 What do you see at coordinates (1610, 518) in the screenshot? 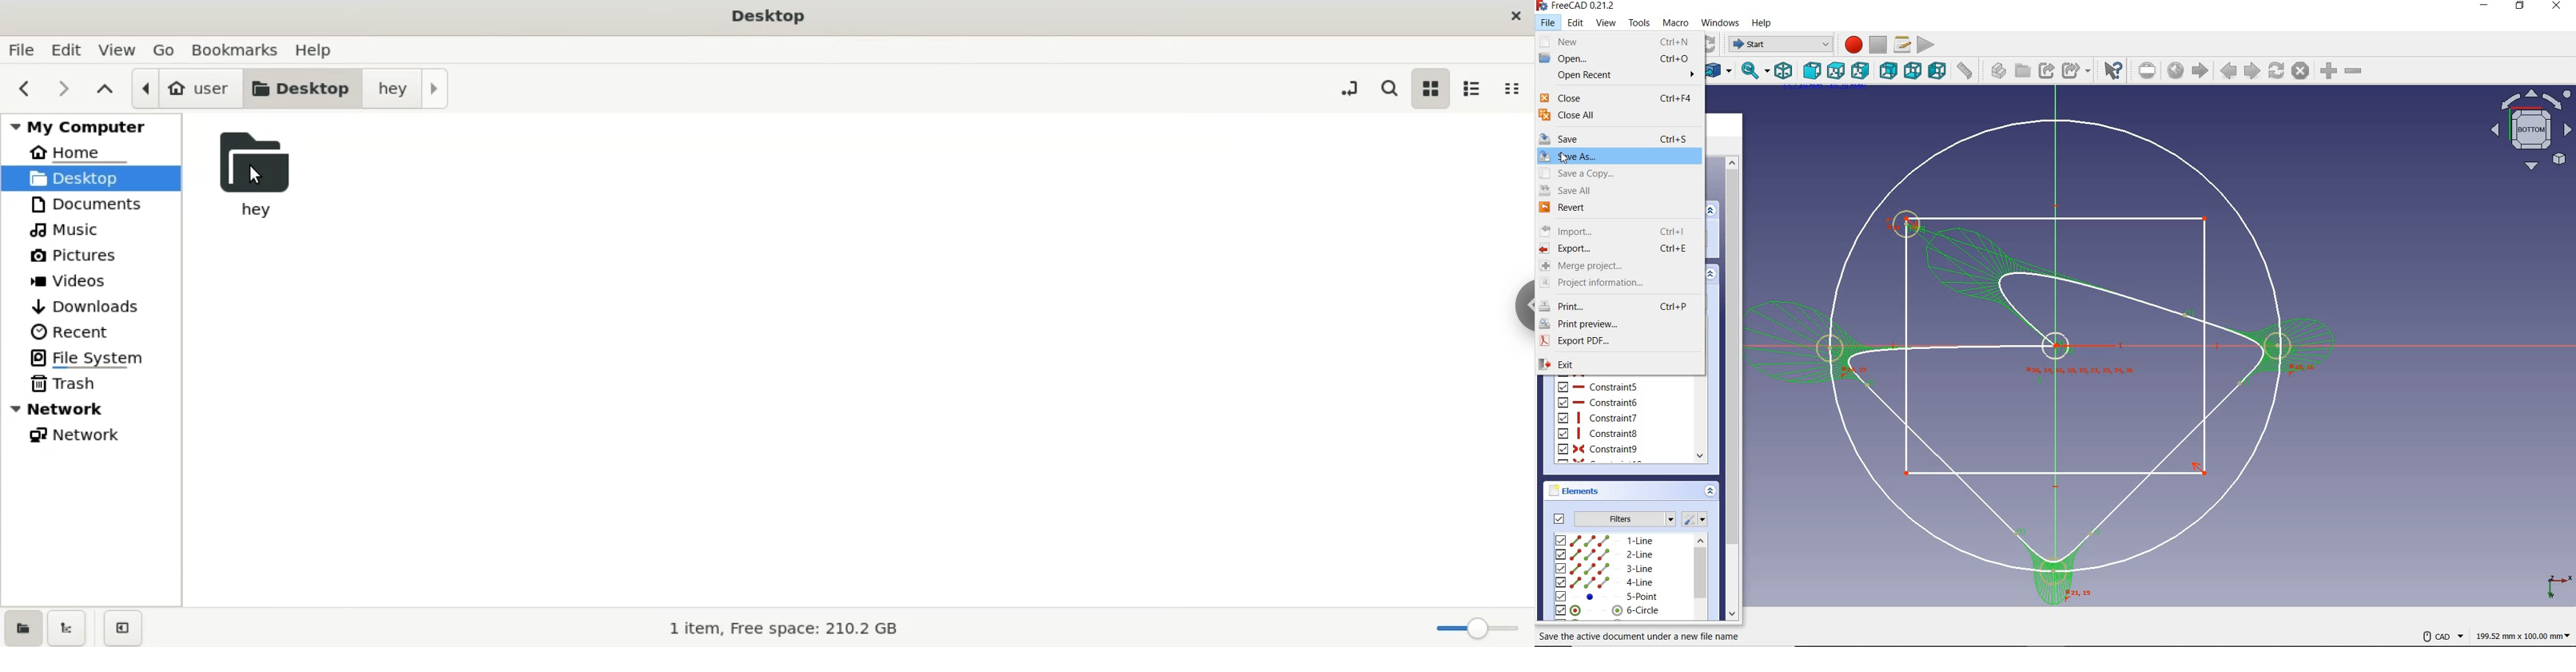
I see `filters` at bounding box center [1610, 518].